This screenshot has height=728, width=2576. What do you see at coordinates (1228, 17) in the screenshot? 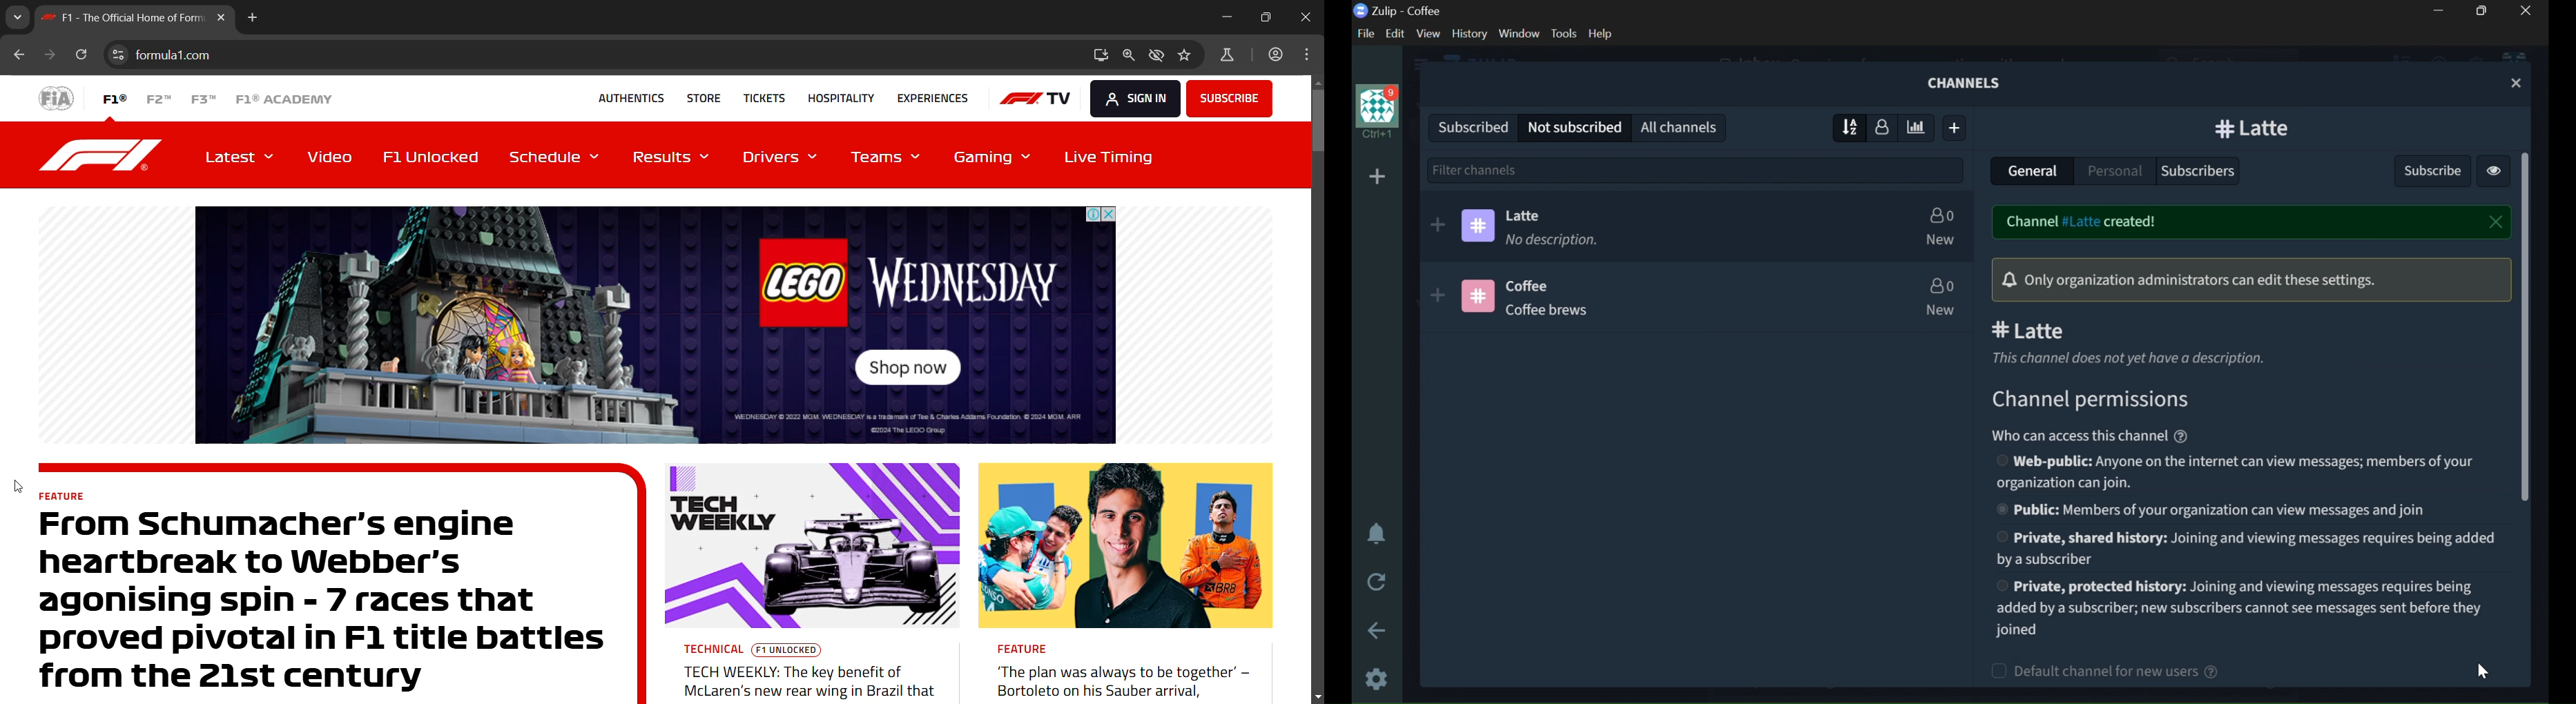
I see `minimize` at bounding box center [1228, 17].